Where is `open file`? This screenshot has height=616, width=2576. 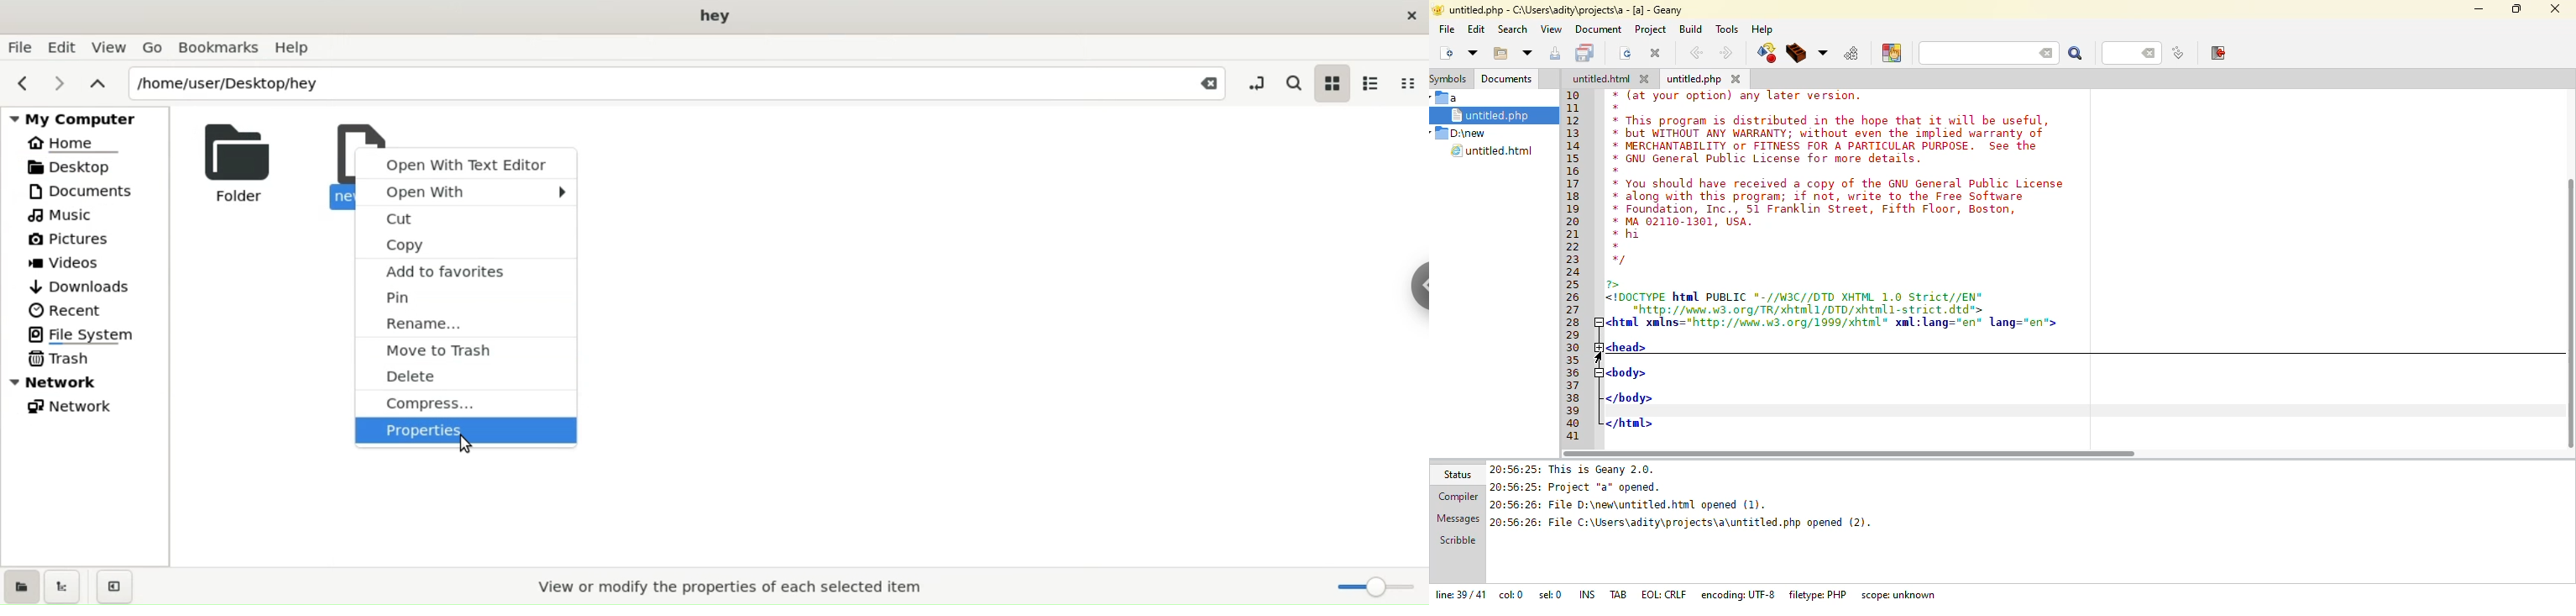
open file is located at coordinates (1473, 51).